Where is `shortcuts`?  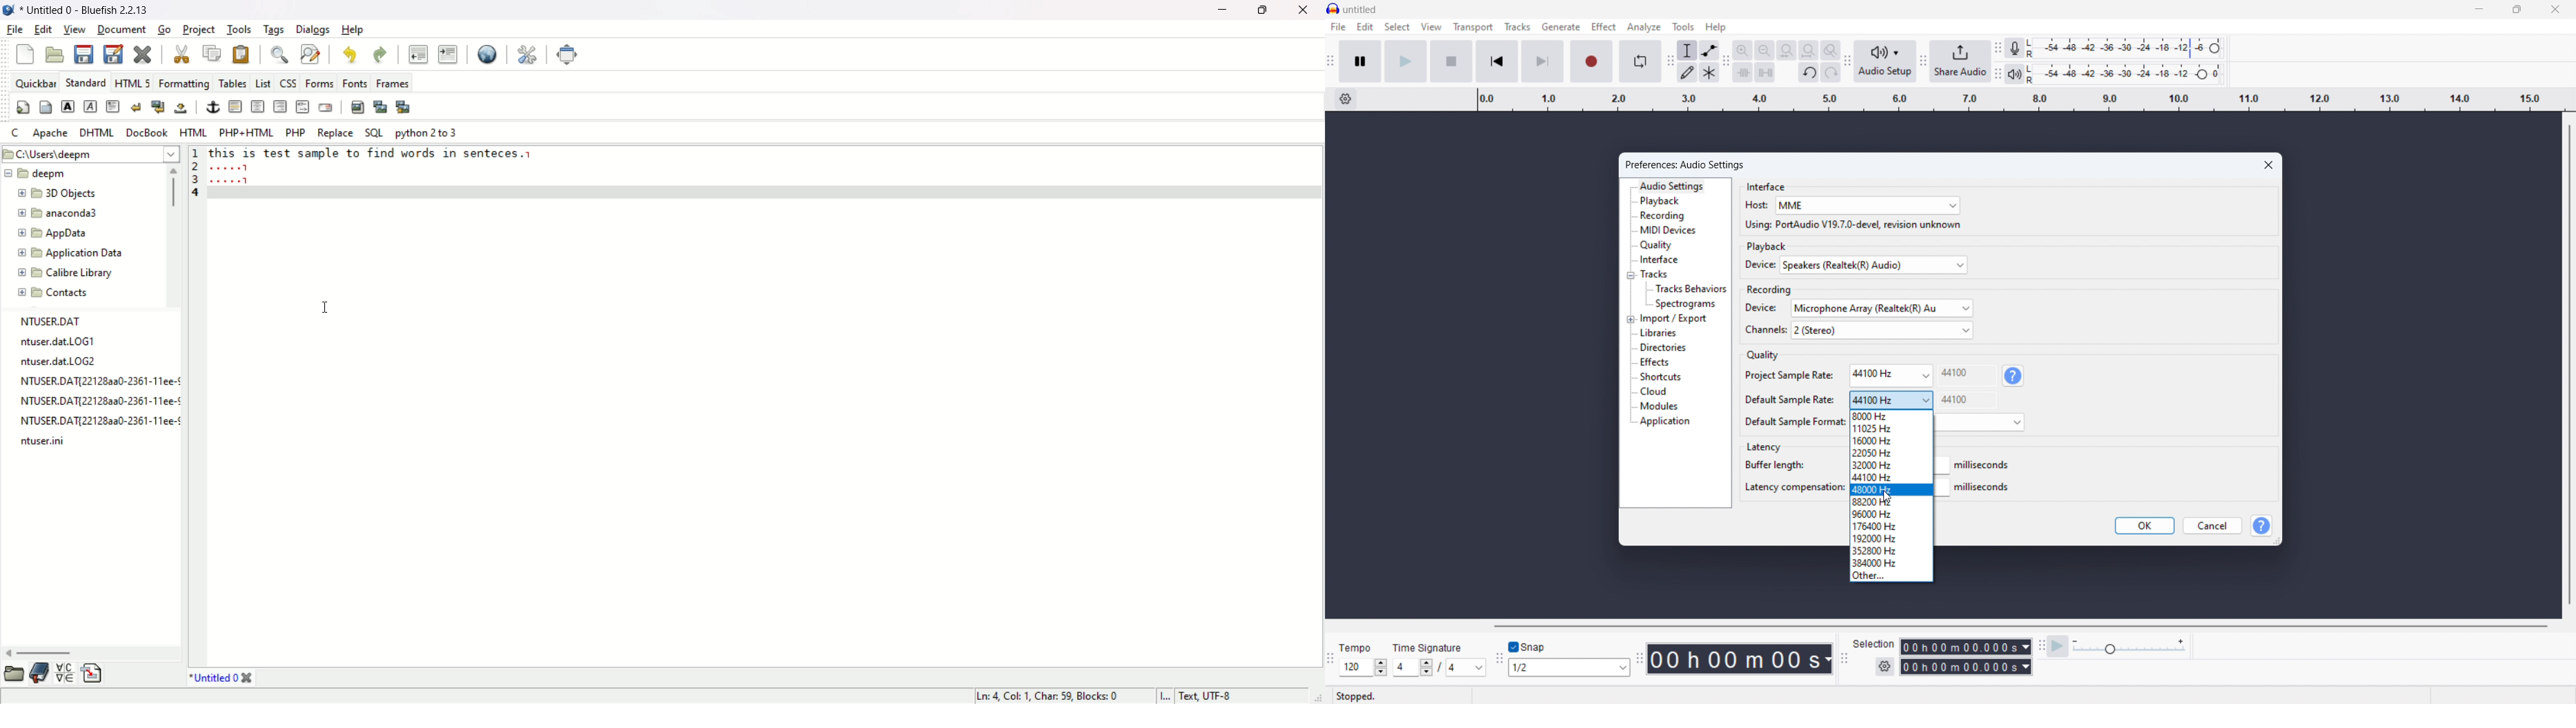 shortcuts is located at coordinates (1660, 377).